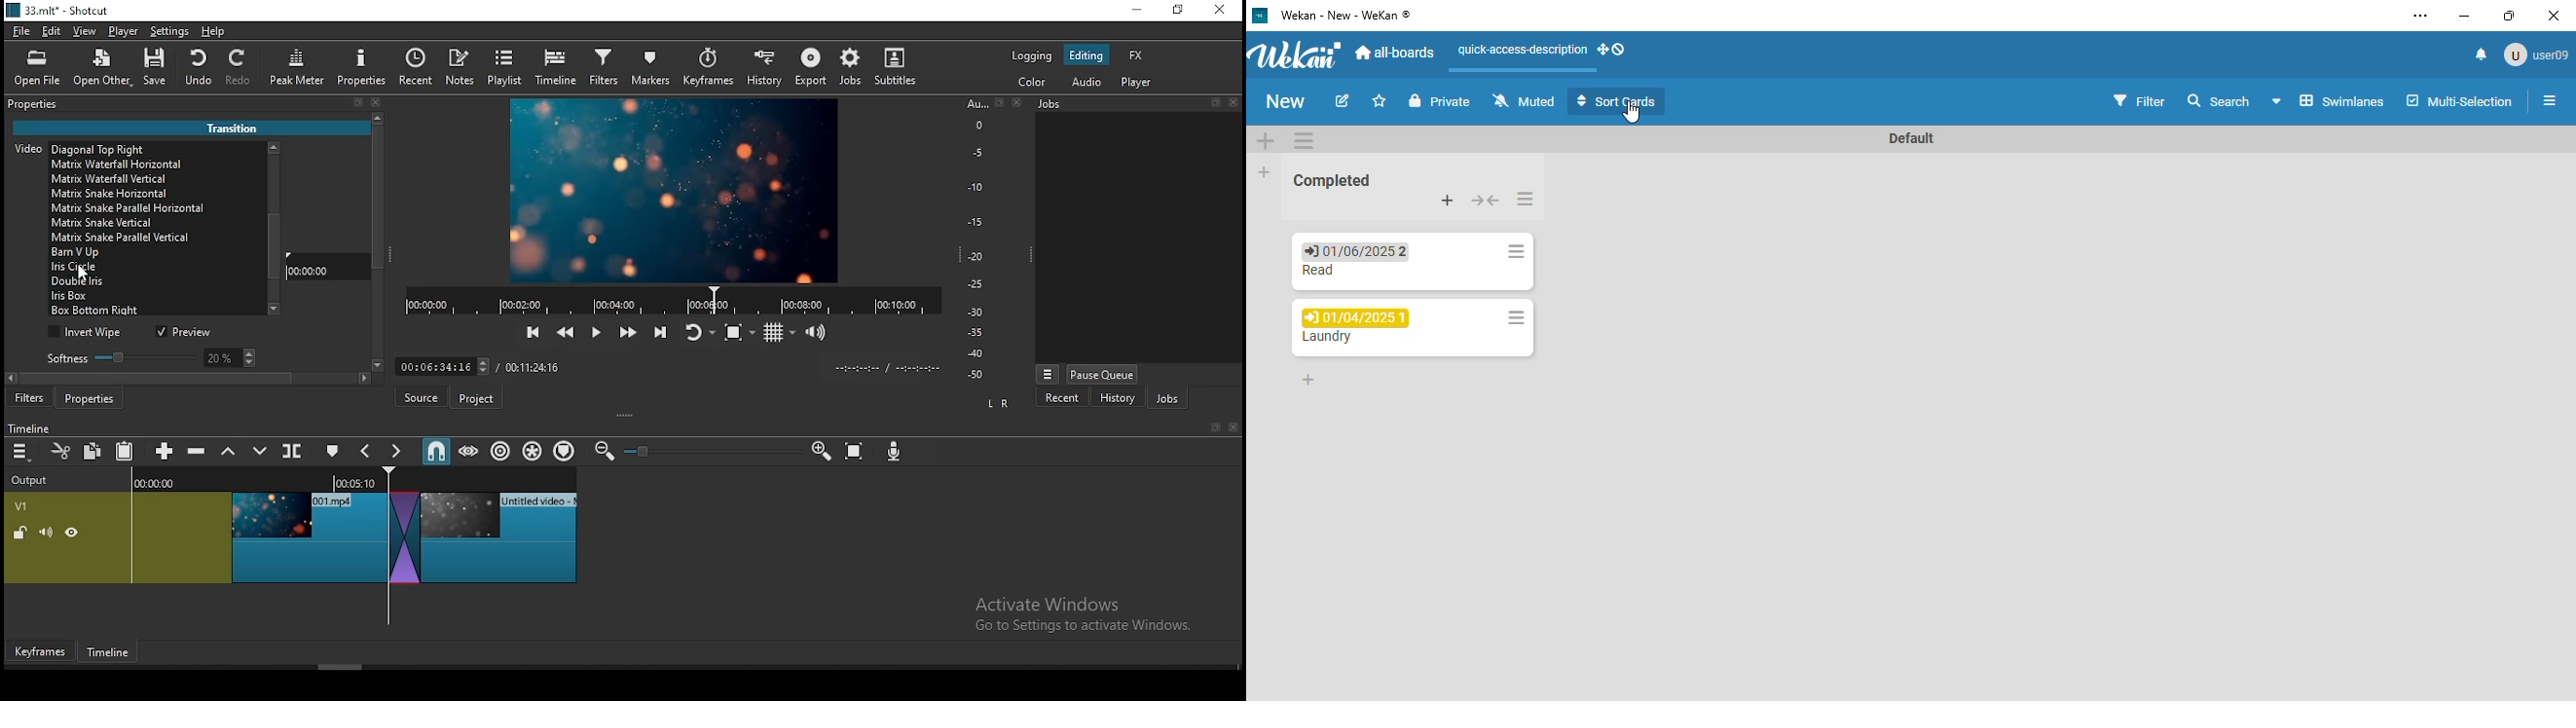 Image resolution: width=2576 pixels, height=728 pixels. I want to click on play quickly backward, so click(564, 330).